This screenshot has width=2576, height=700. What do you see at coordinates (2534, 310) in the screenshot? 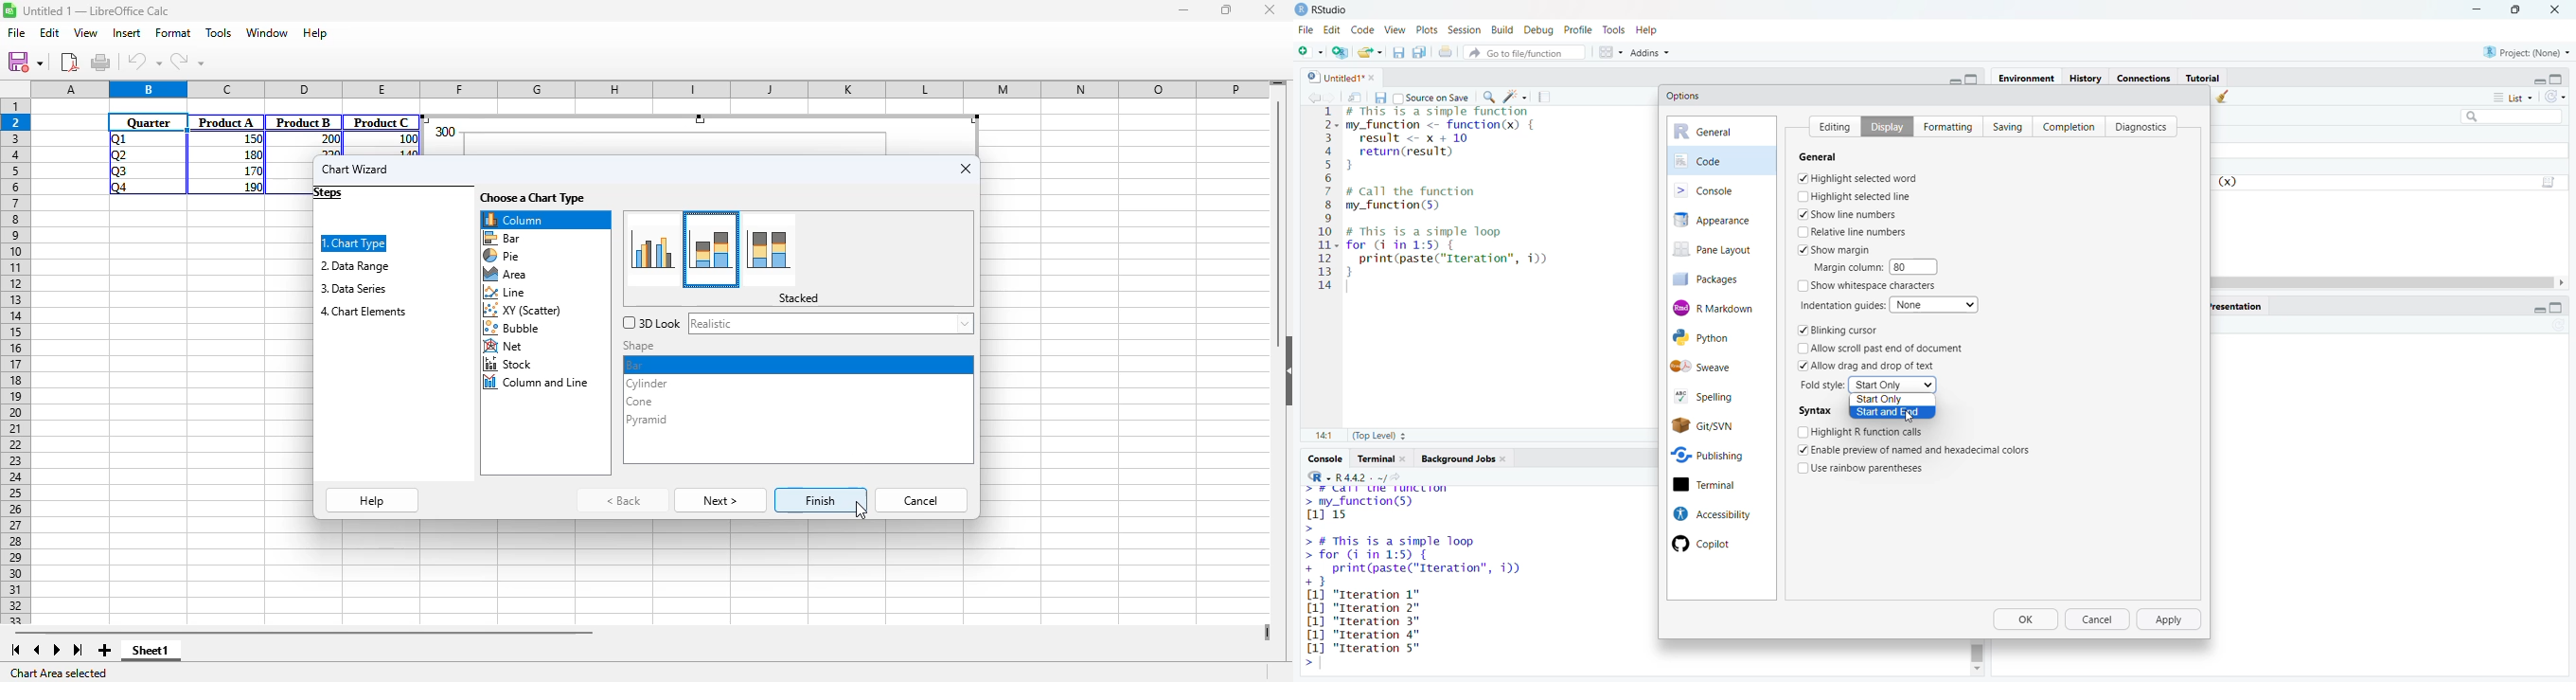
I see `minimize` at bounding box center [2534, 310].